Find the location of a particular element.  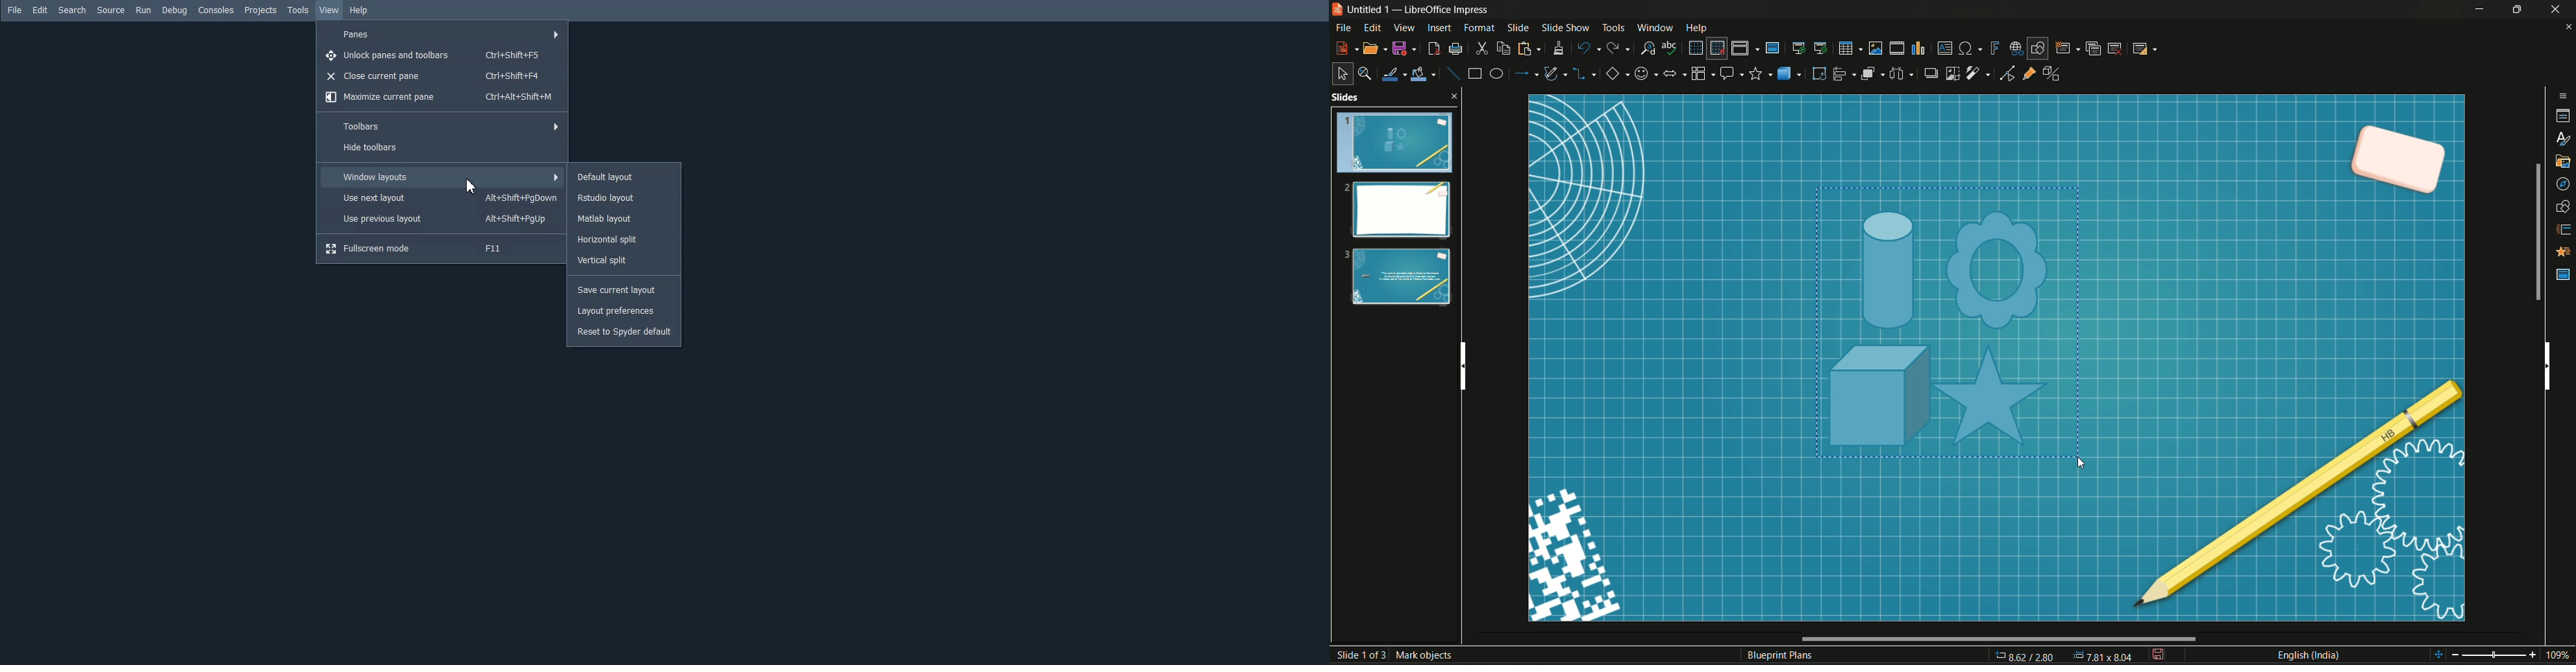

Maximize current panes is located at coordinates (440, 97).